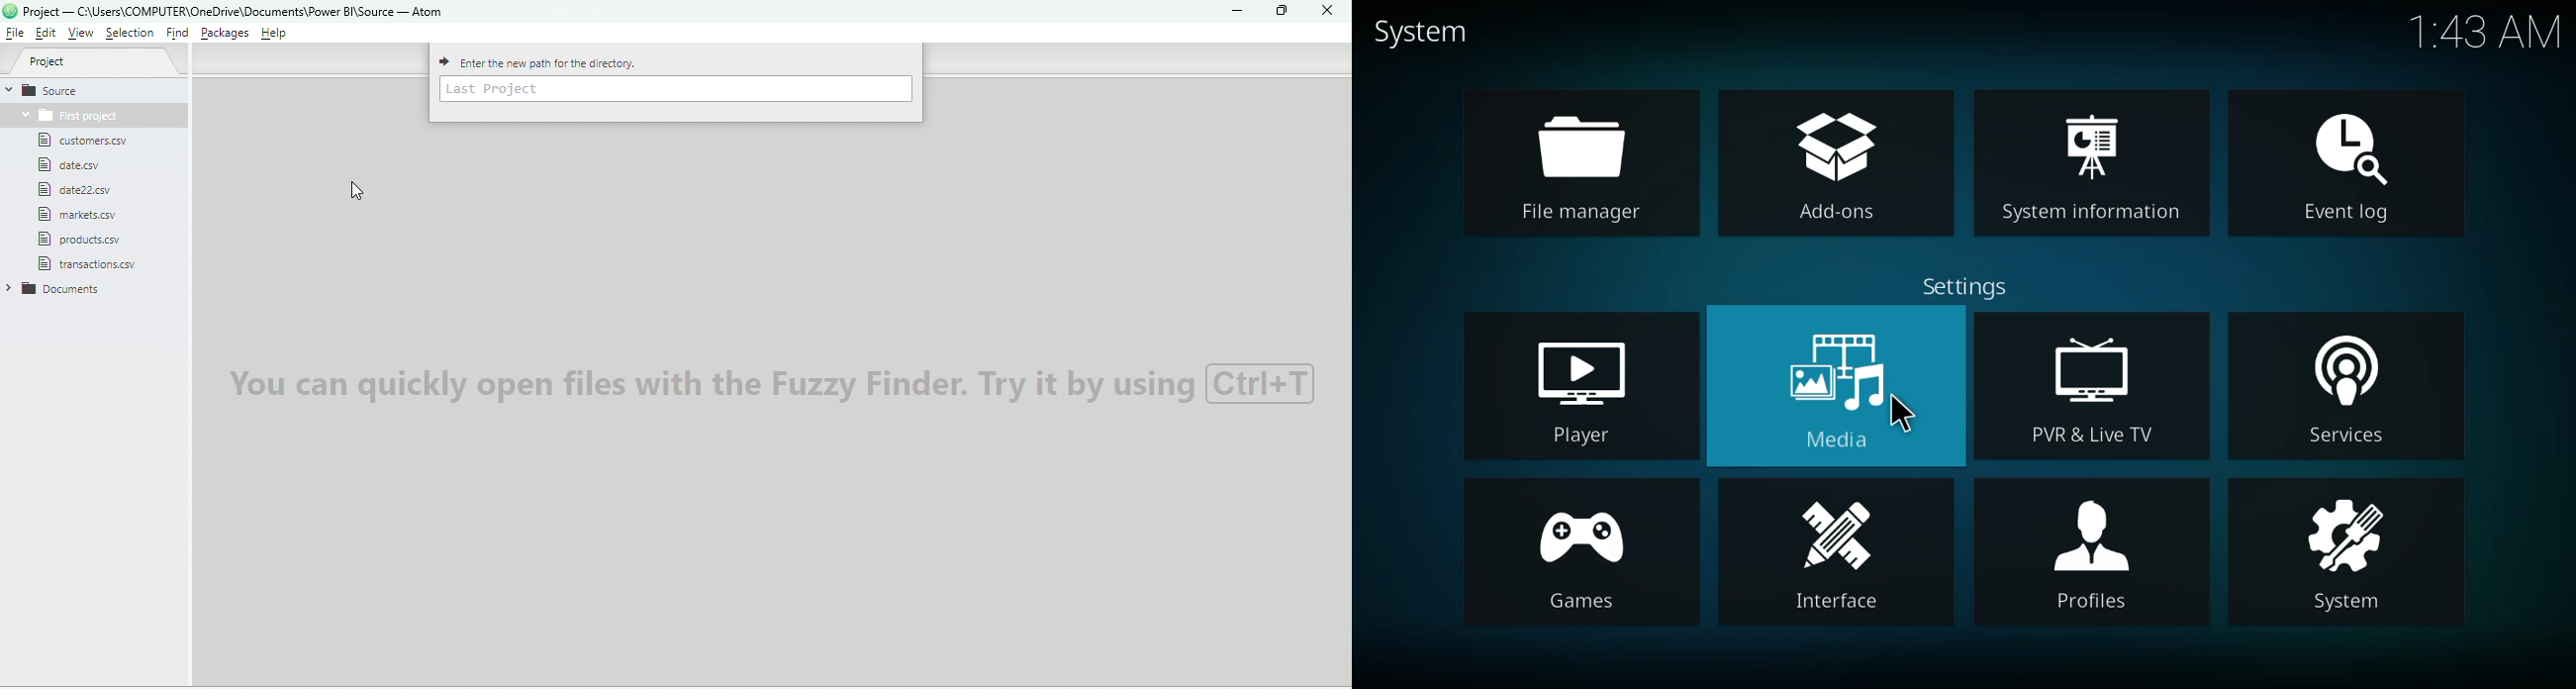 This screenshot has height=700, width=2576. I want to click on profiles, so click(2094, 551).